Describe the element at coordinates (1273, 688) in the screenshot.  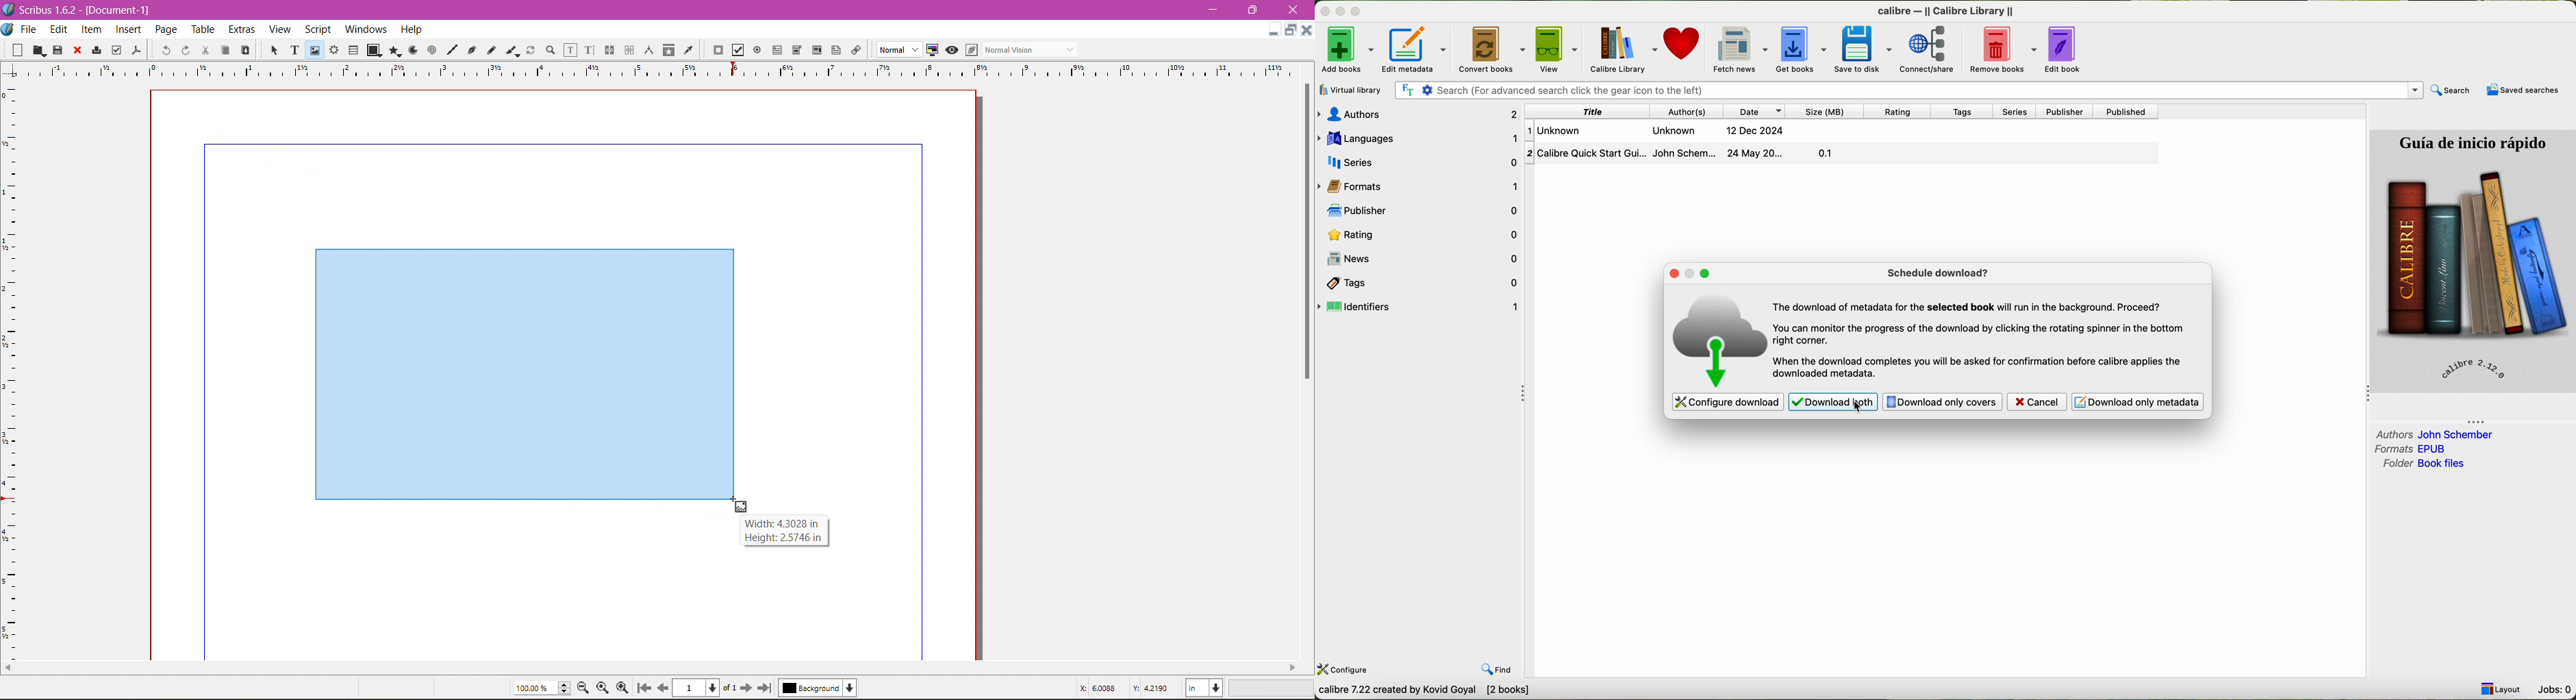
I see `Zoom Level` at that location.